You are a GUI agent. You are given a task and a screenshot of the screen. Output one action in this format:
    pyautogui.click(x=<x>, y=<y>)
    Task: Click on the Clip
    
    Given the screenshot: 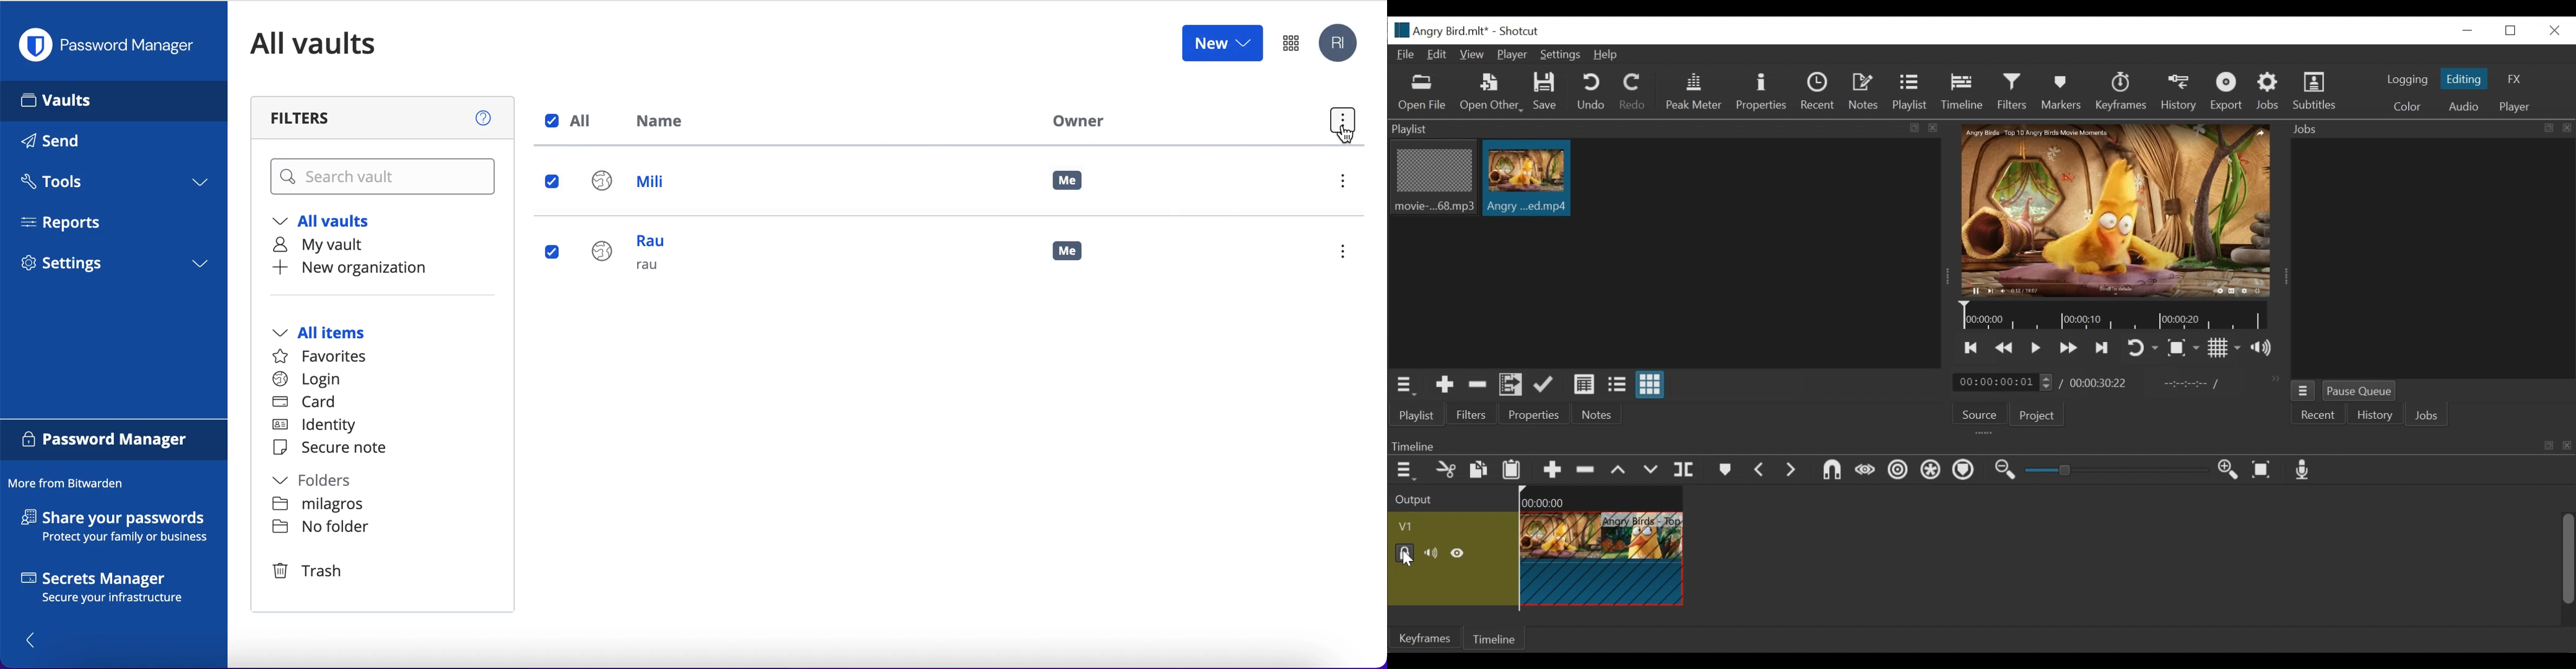 What is the action you would take?
    pyautogui.click(x=1602, y=558)
    